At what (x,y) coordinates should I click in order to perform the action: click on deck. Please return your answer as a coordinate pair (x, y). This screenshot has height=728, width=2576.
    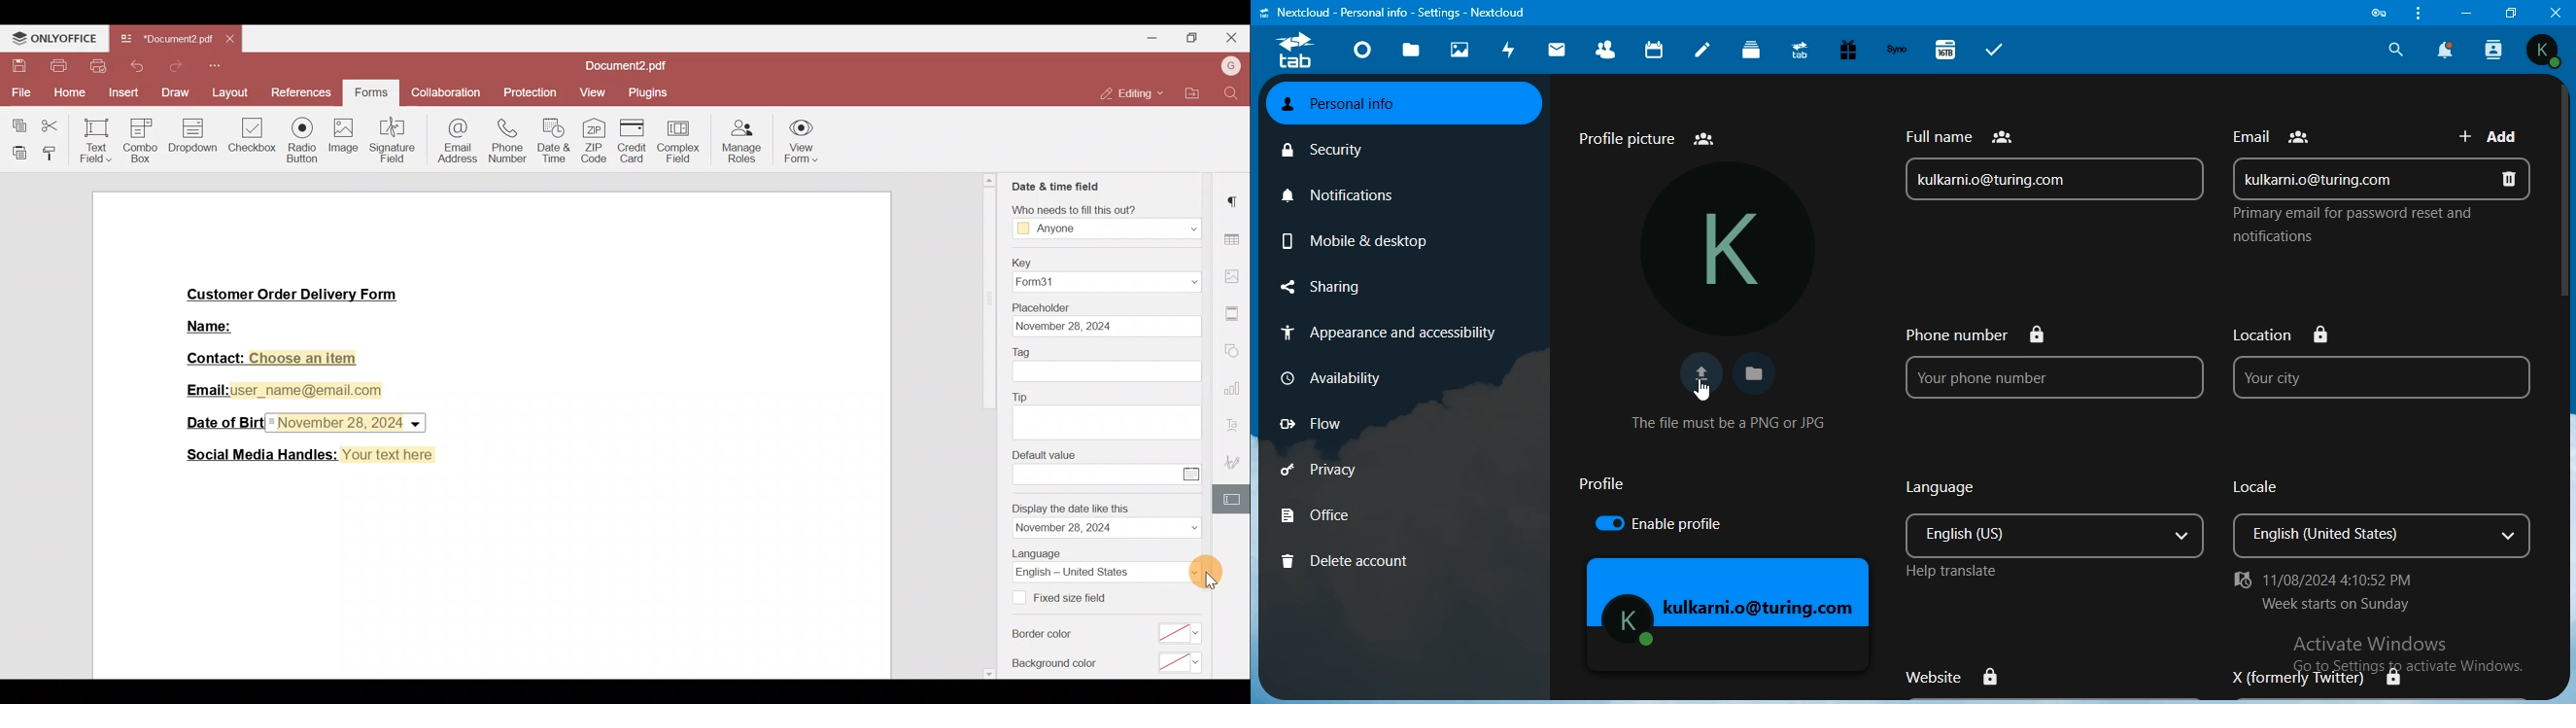
    Looking at the image, I should click on (1753, 50).